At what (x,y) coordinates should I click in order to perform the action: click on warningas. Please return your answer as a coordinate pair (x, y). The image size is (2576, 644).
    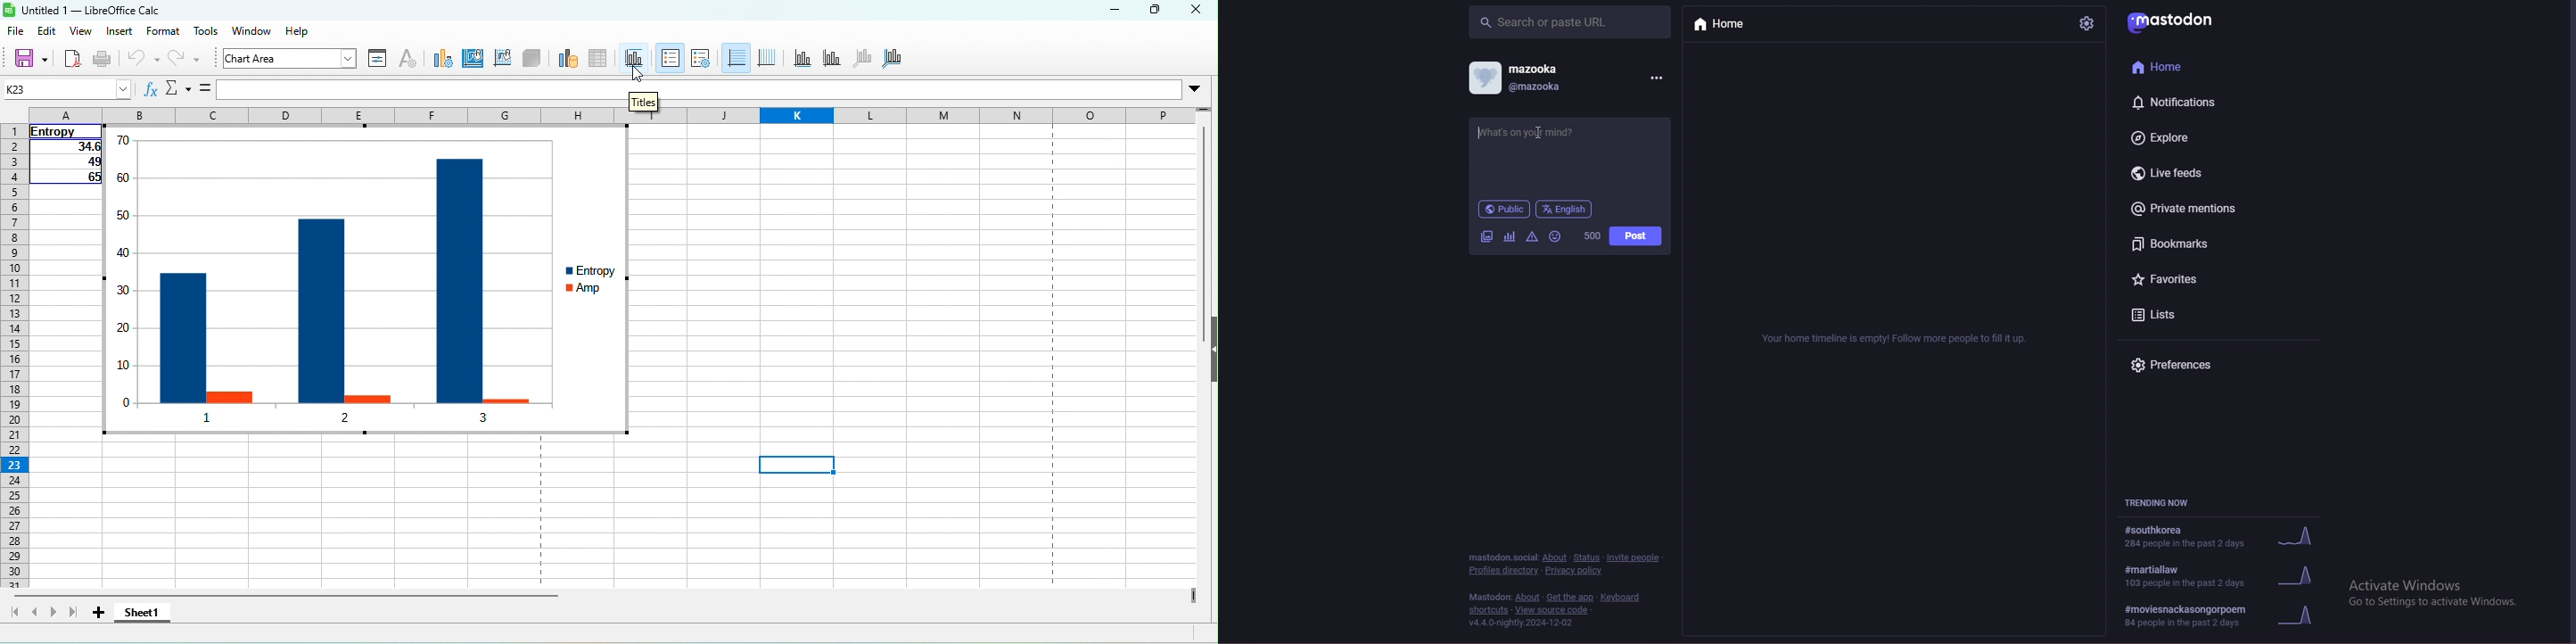
    Looking at the image, I should click on (1532, 237).